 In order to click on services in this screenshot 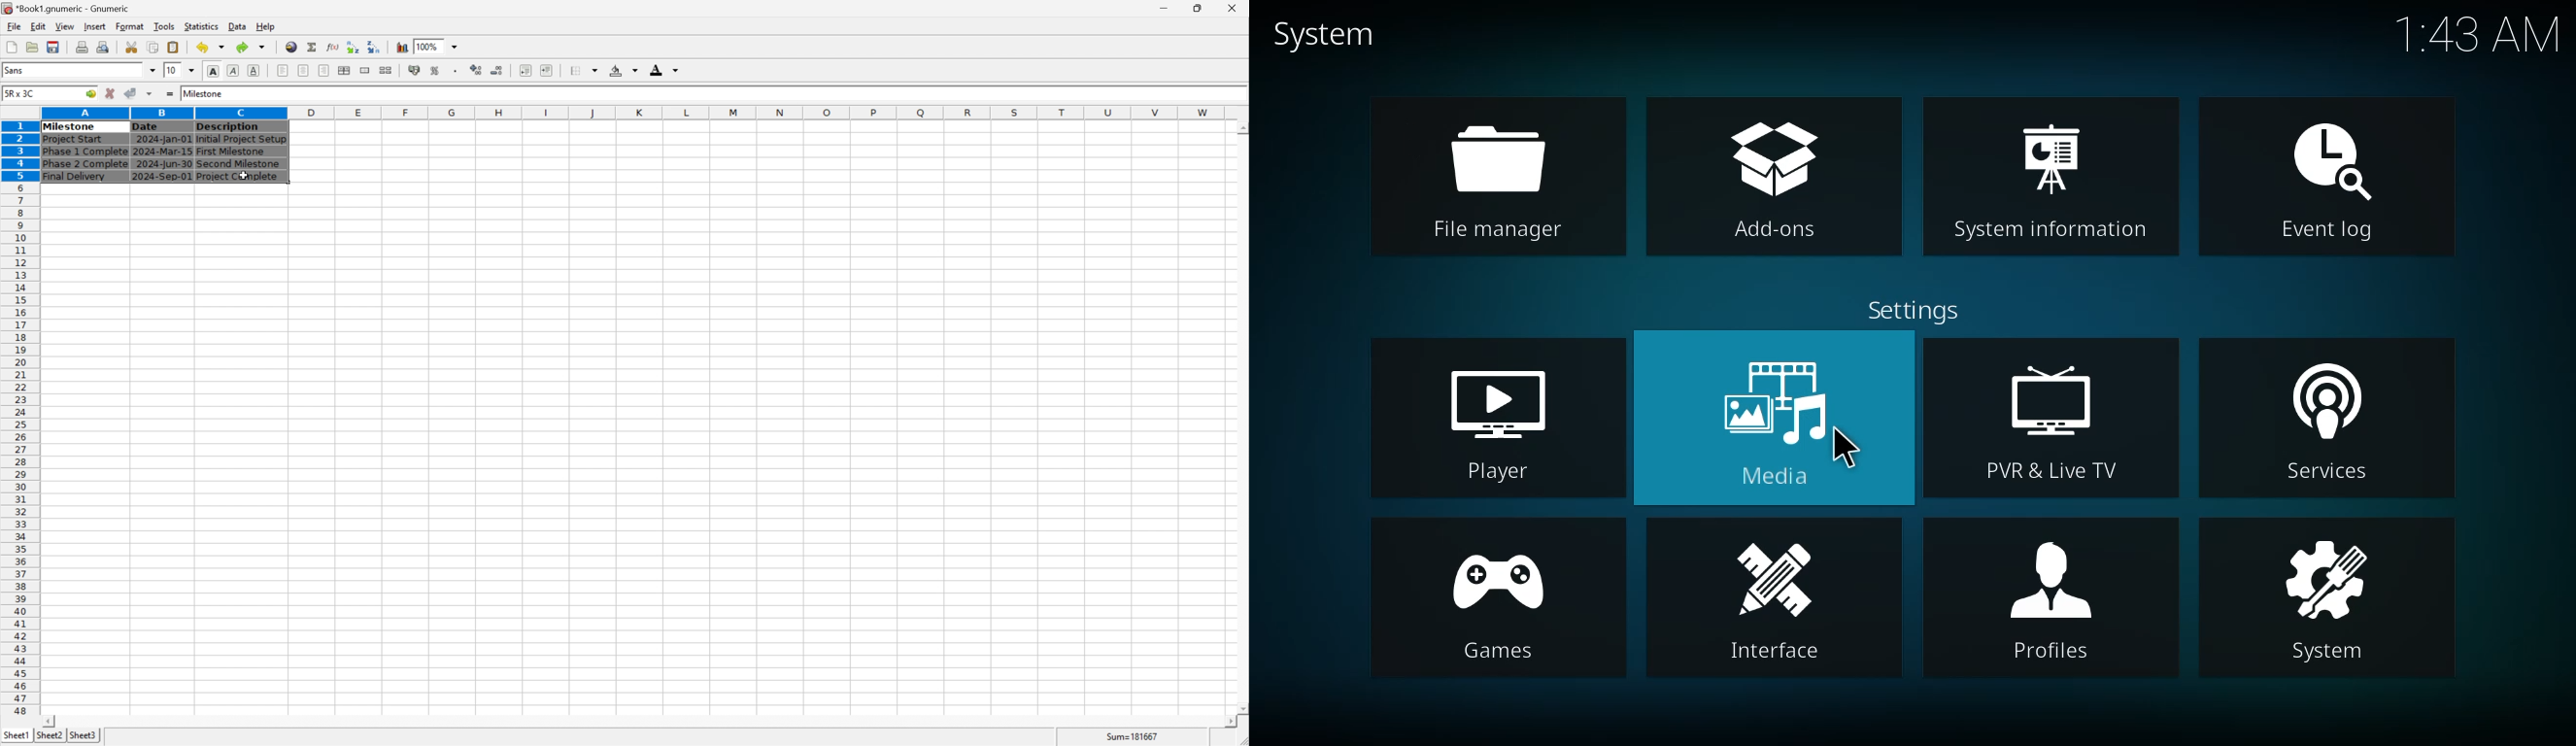, I will do `click(2325, 424)`.